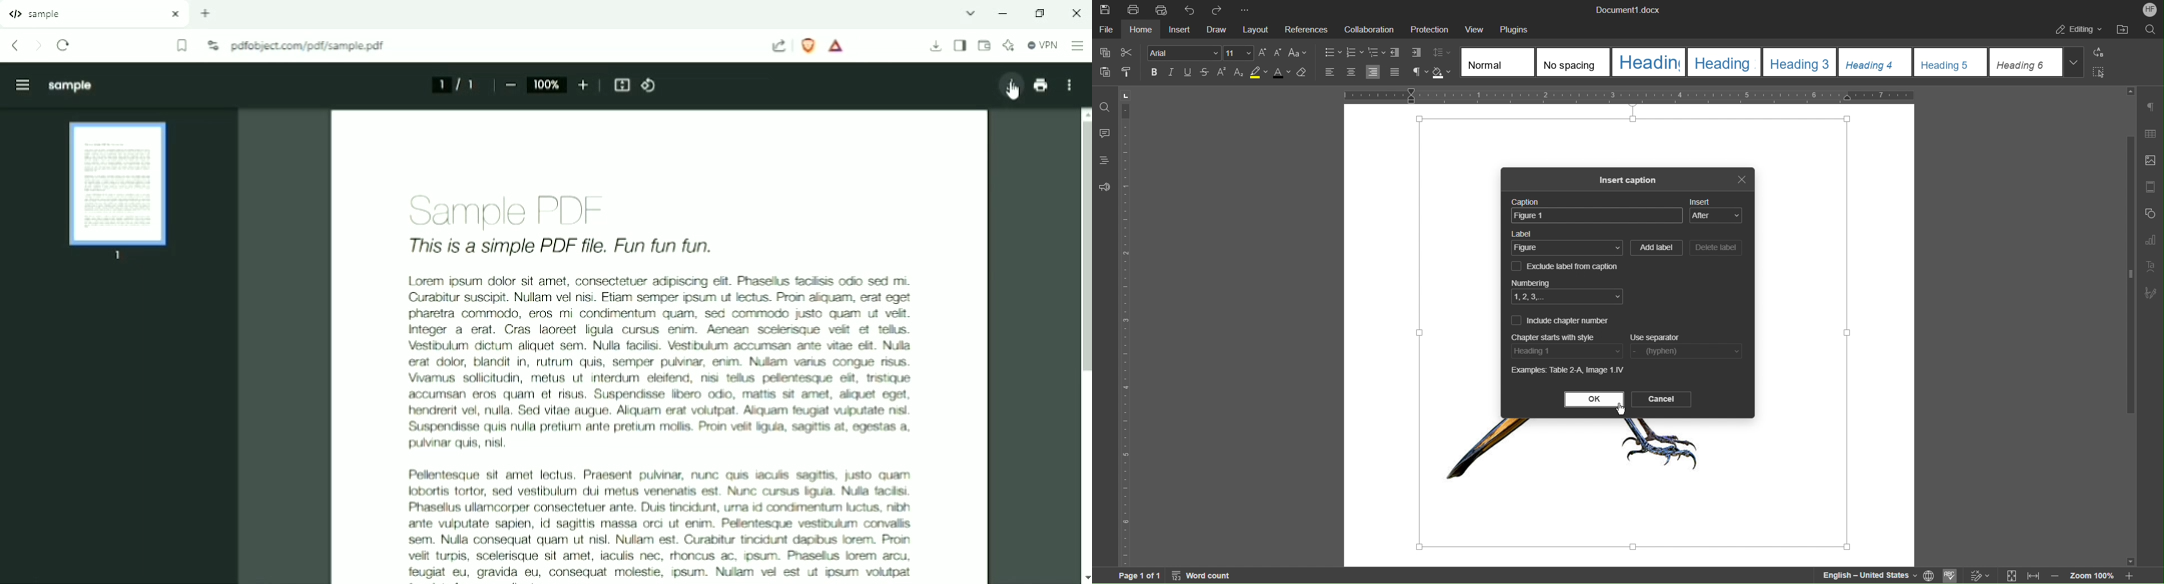  What do you see at coordinates (2148, 10) in the screenshot?
I see `Account` at bounding box center [2148, 10].